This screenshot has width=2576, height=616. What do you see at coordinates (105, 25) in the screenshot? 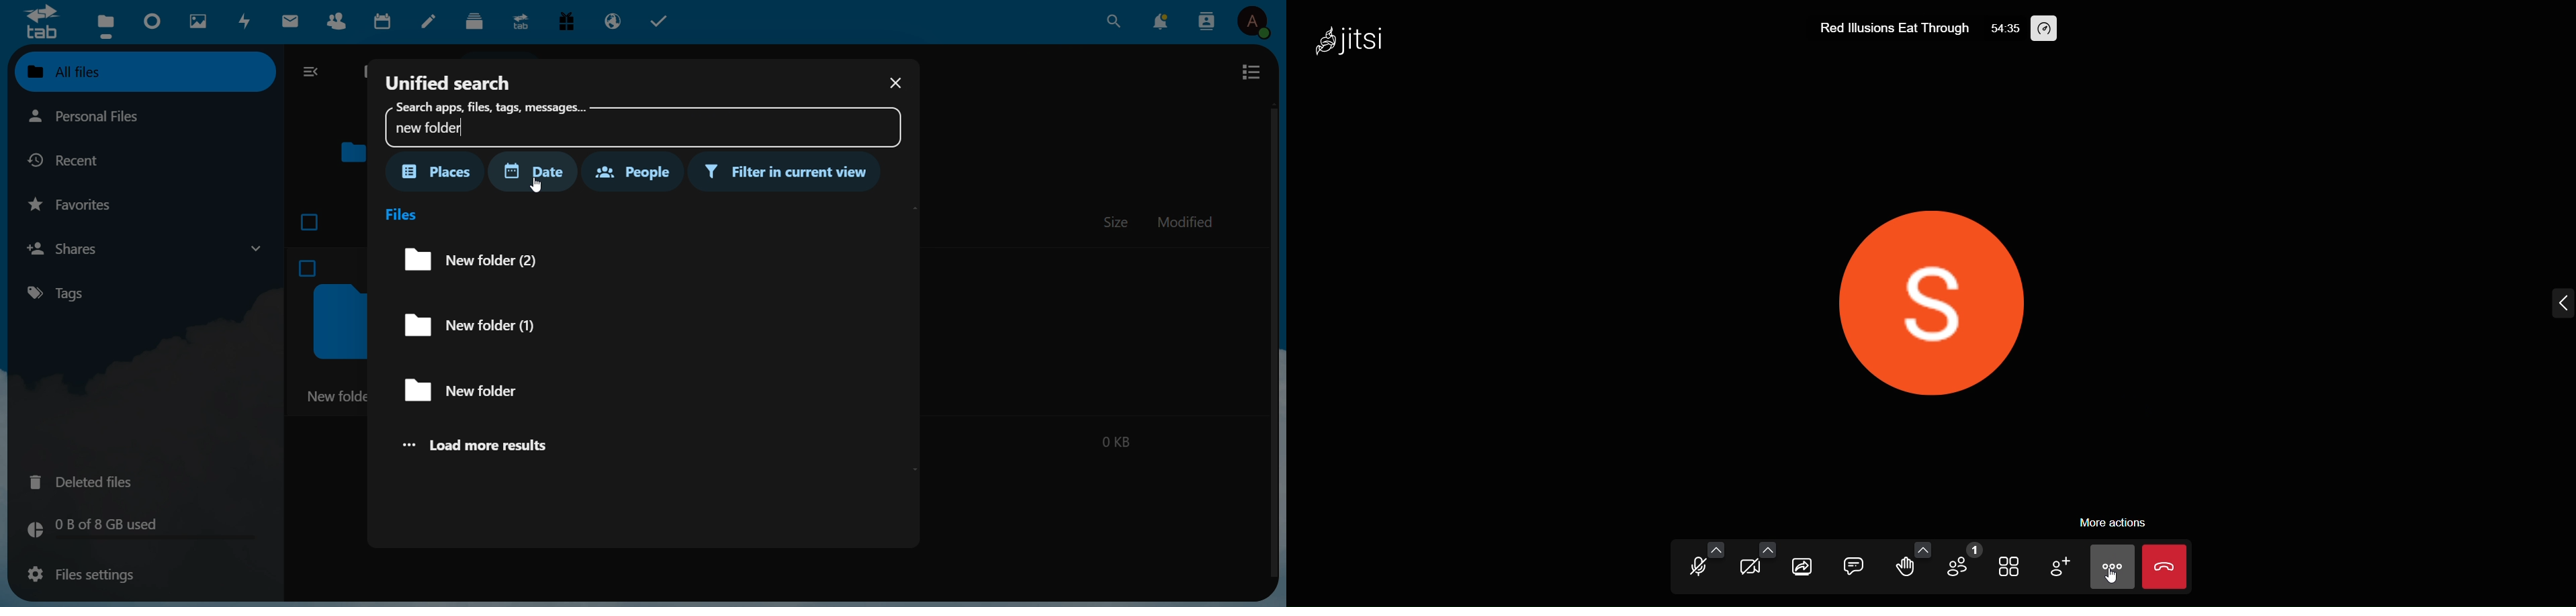
I see `files` at bounding box center [105, 25].